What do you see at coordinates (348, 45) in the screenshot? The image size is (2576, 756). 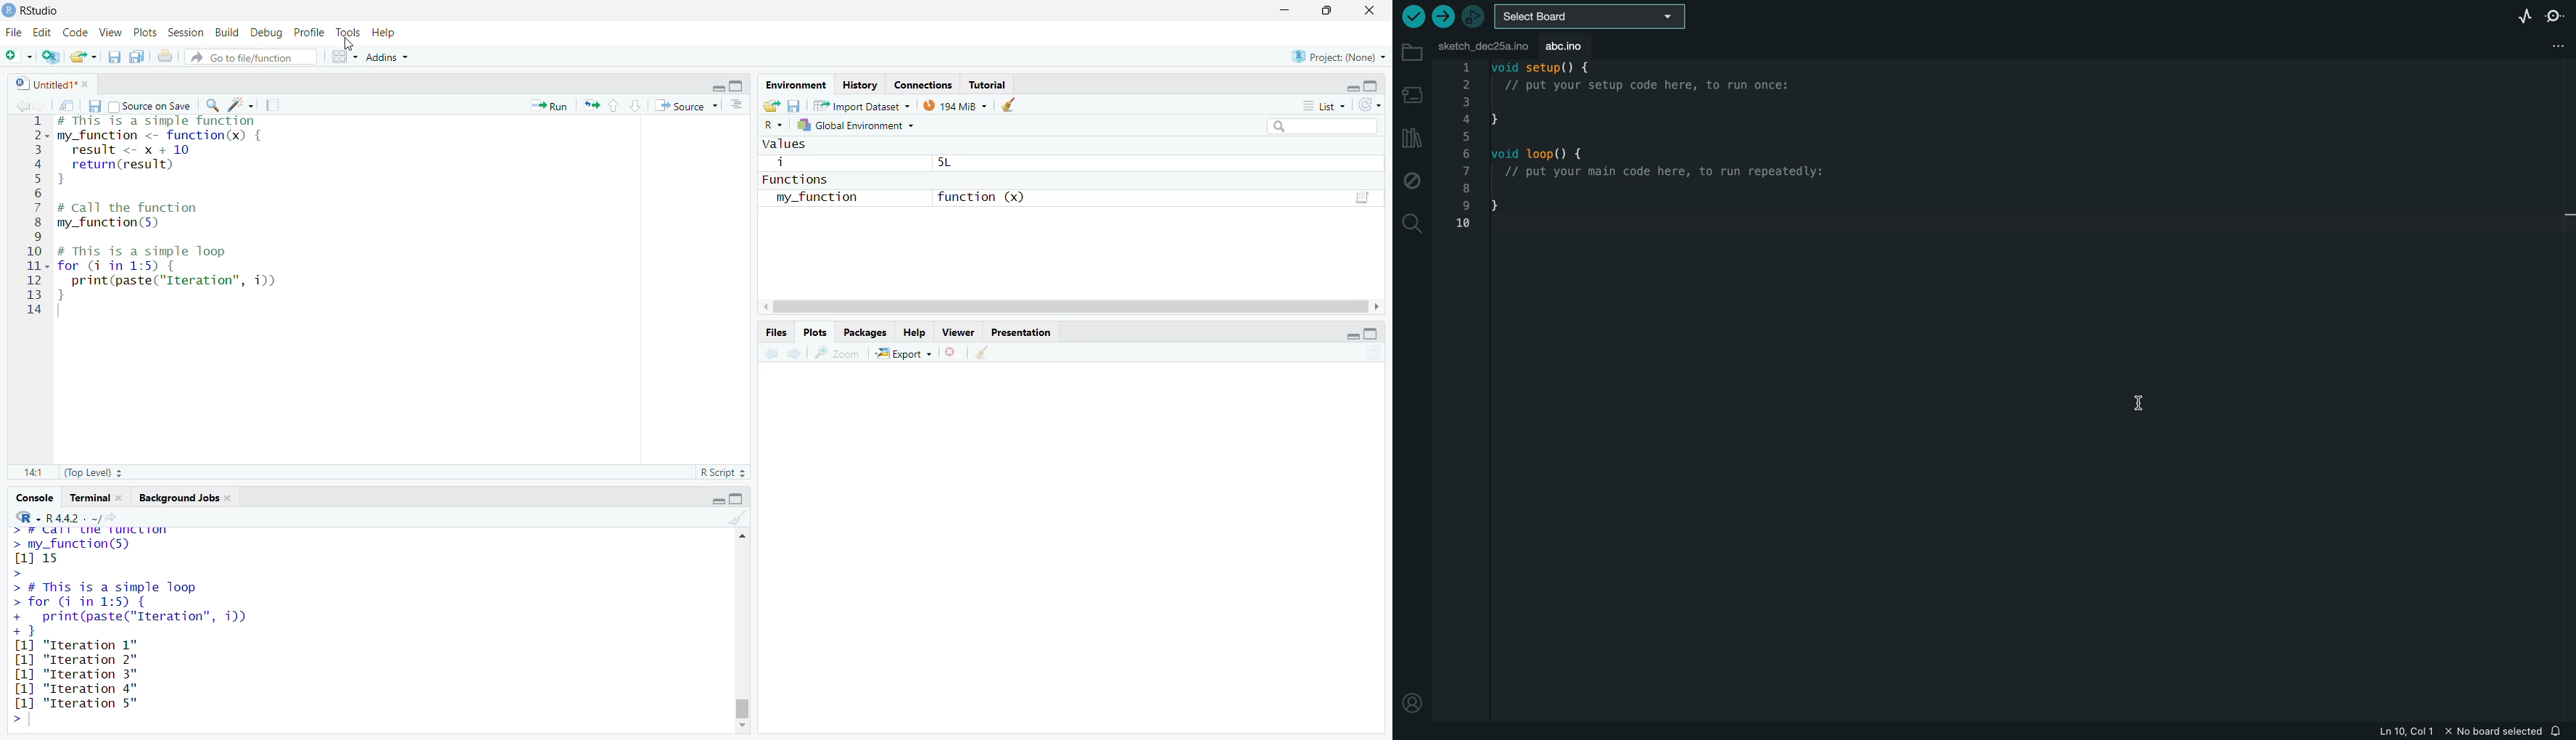 I see `cursor` at bounding box center [348, 45].